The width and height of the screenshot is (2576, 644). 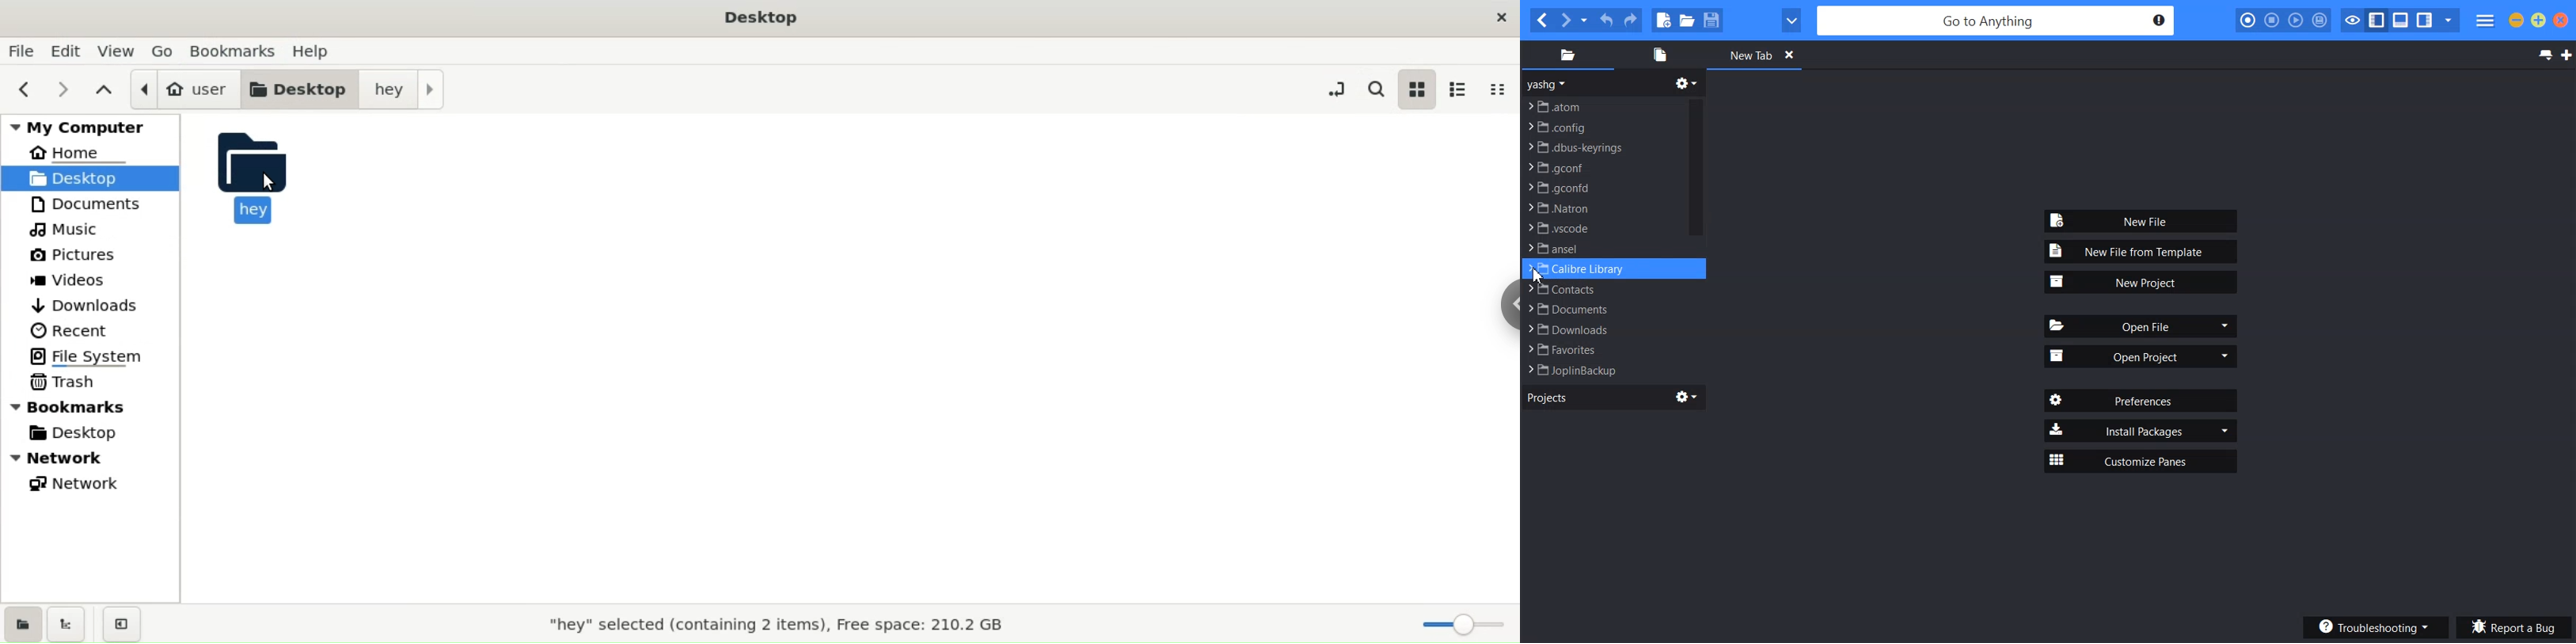 I want to click on File, so click(x=1602, y=187).